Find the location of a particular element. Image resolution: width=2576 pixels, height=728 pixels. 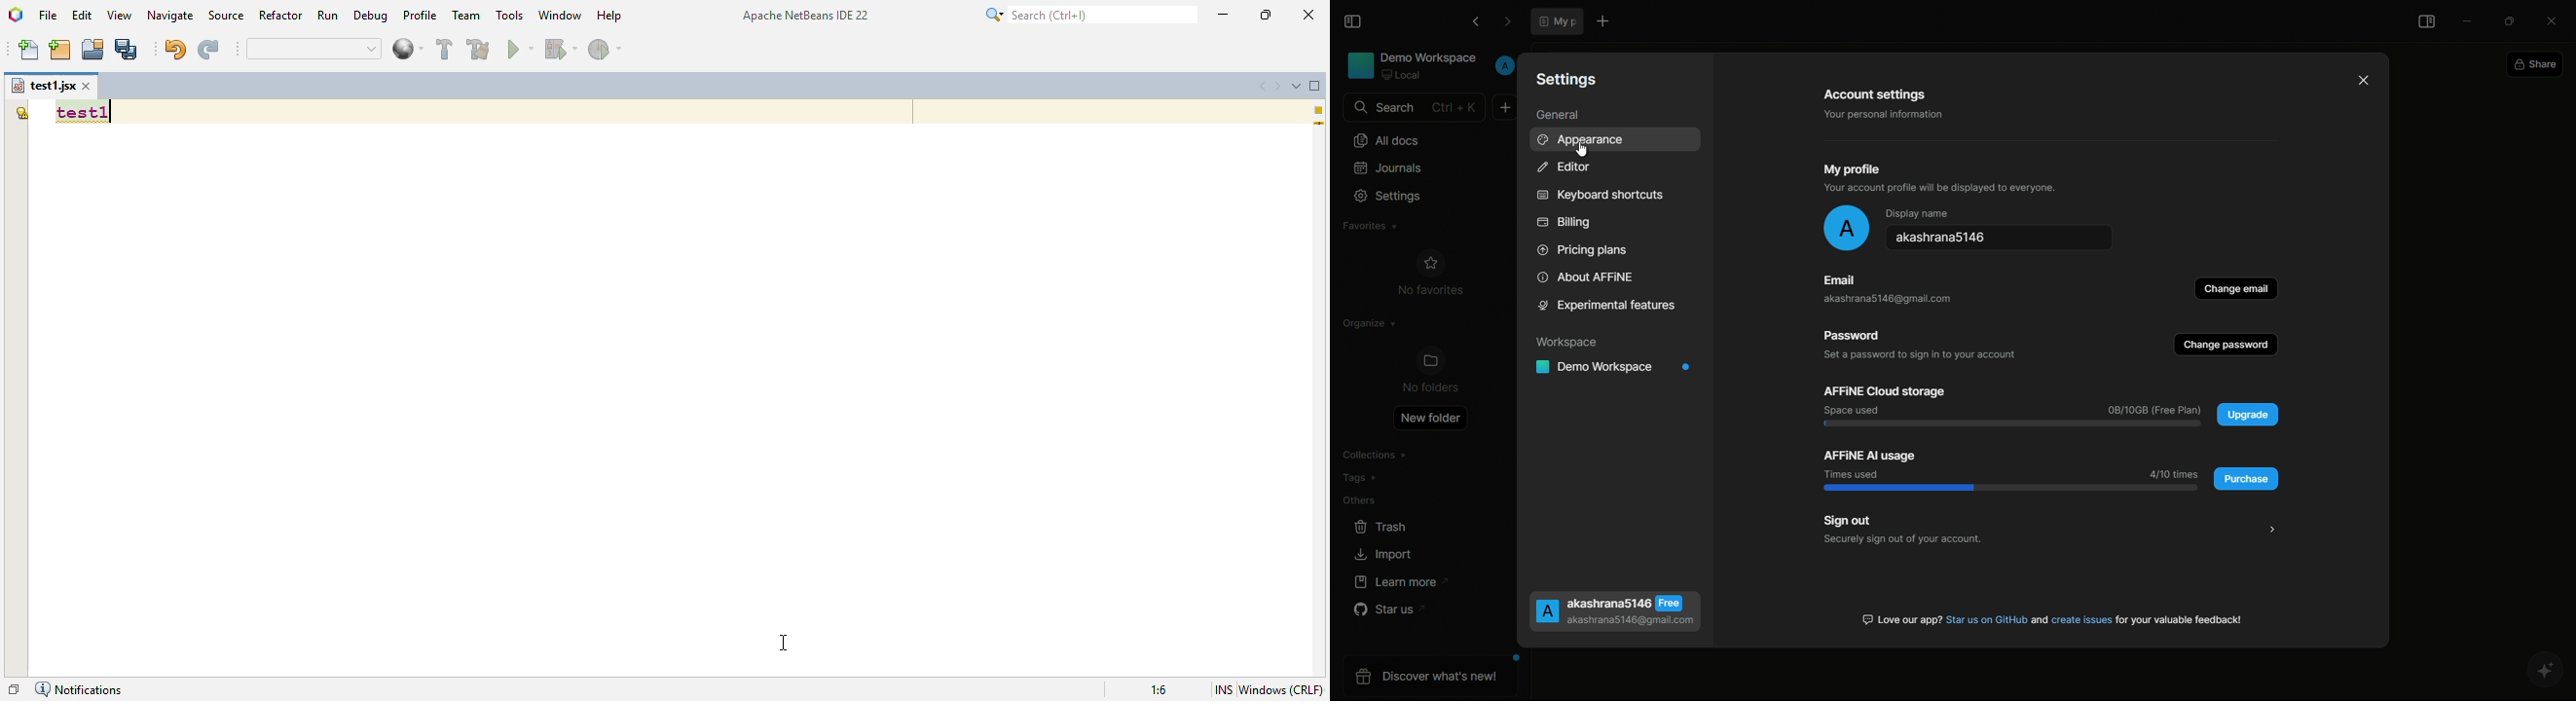

change email is located at coordinates (2239, 288).